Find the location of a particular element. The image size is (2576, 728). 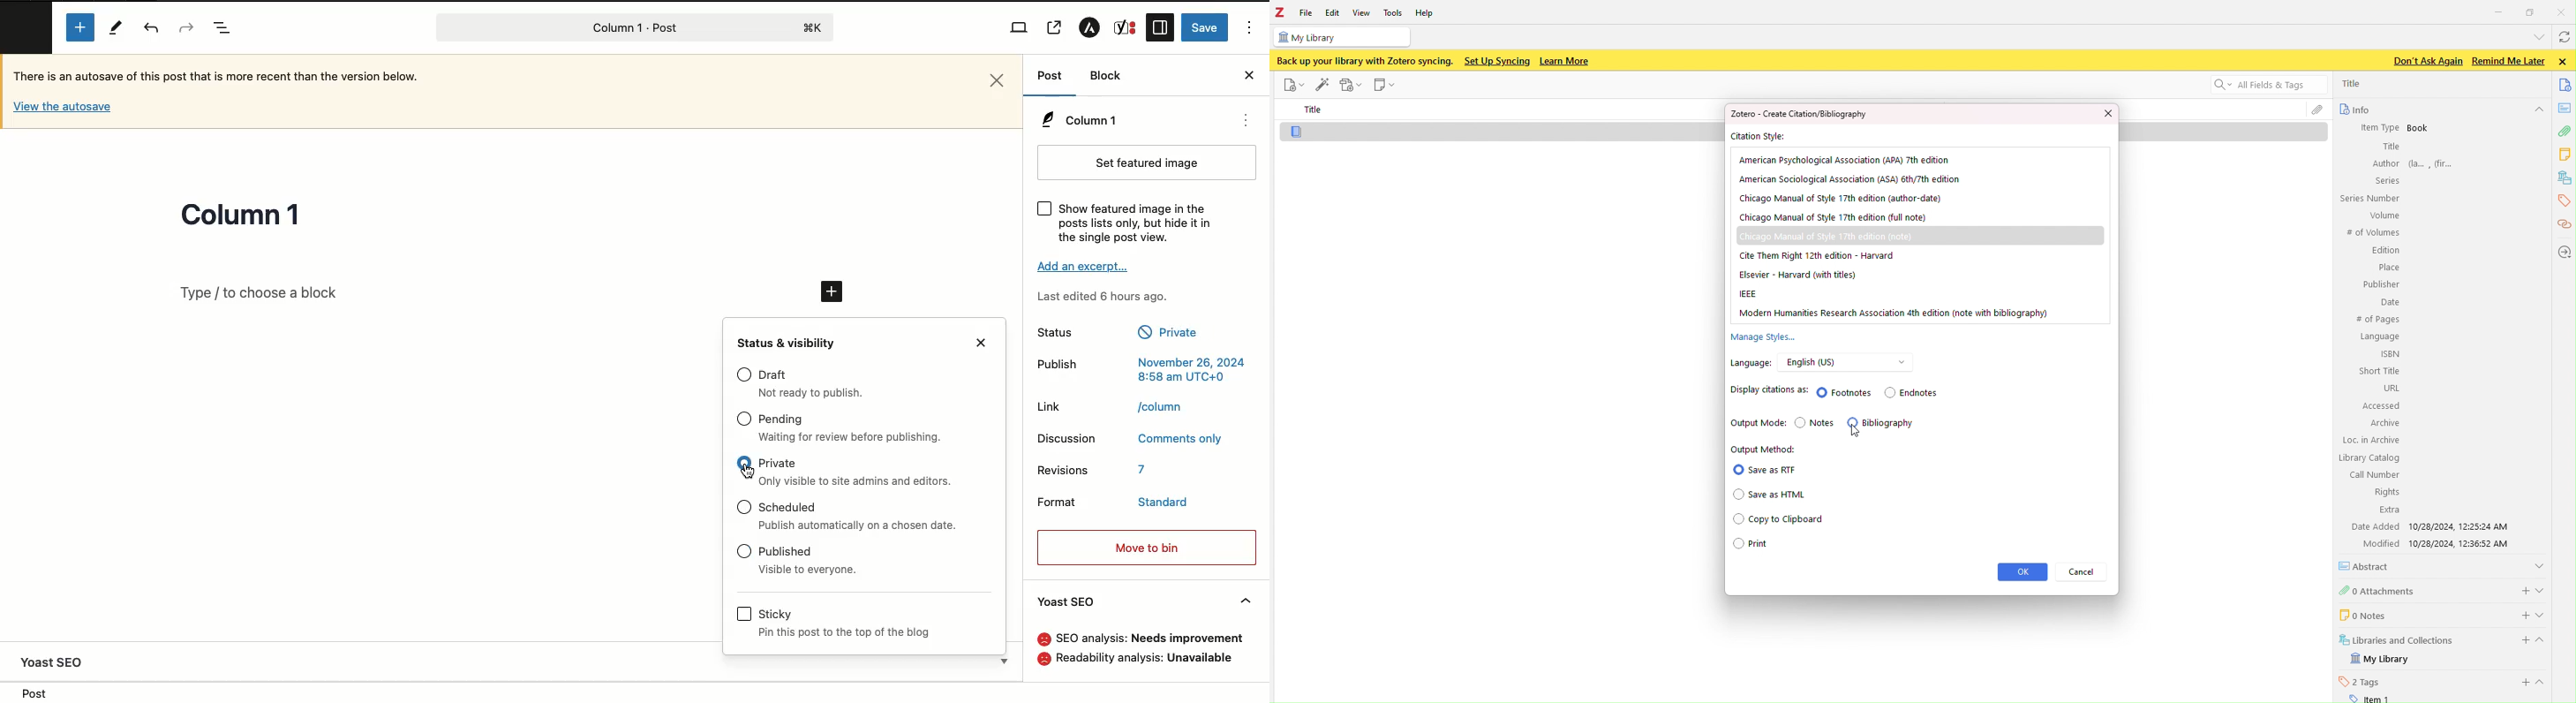

citation style is located at coordinates (1766, 137).